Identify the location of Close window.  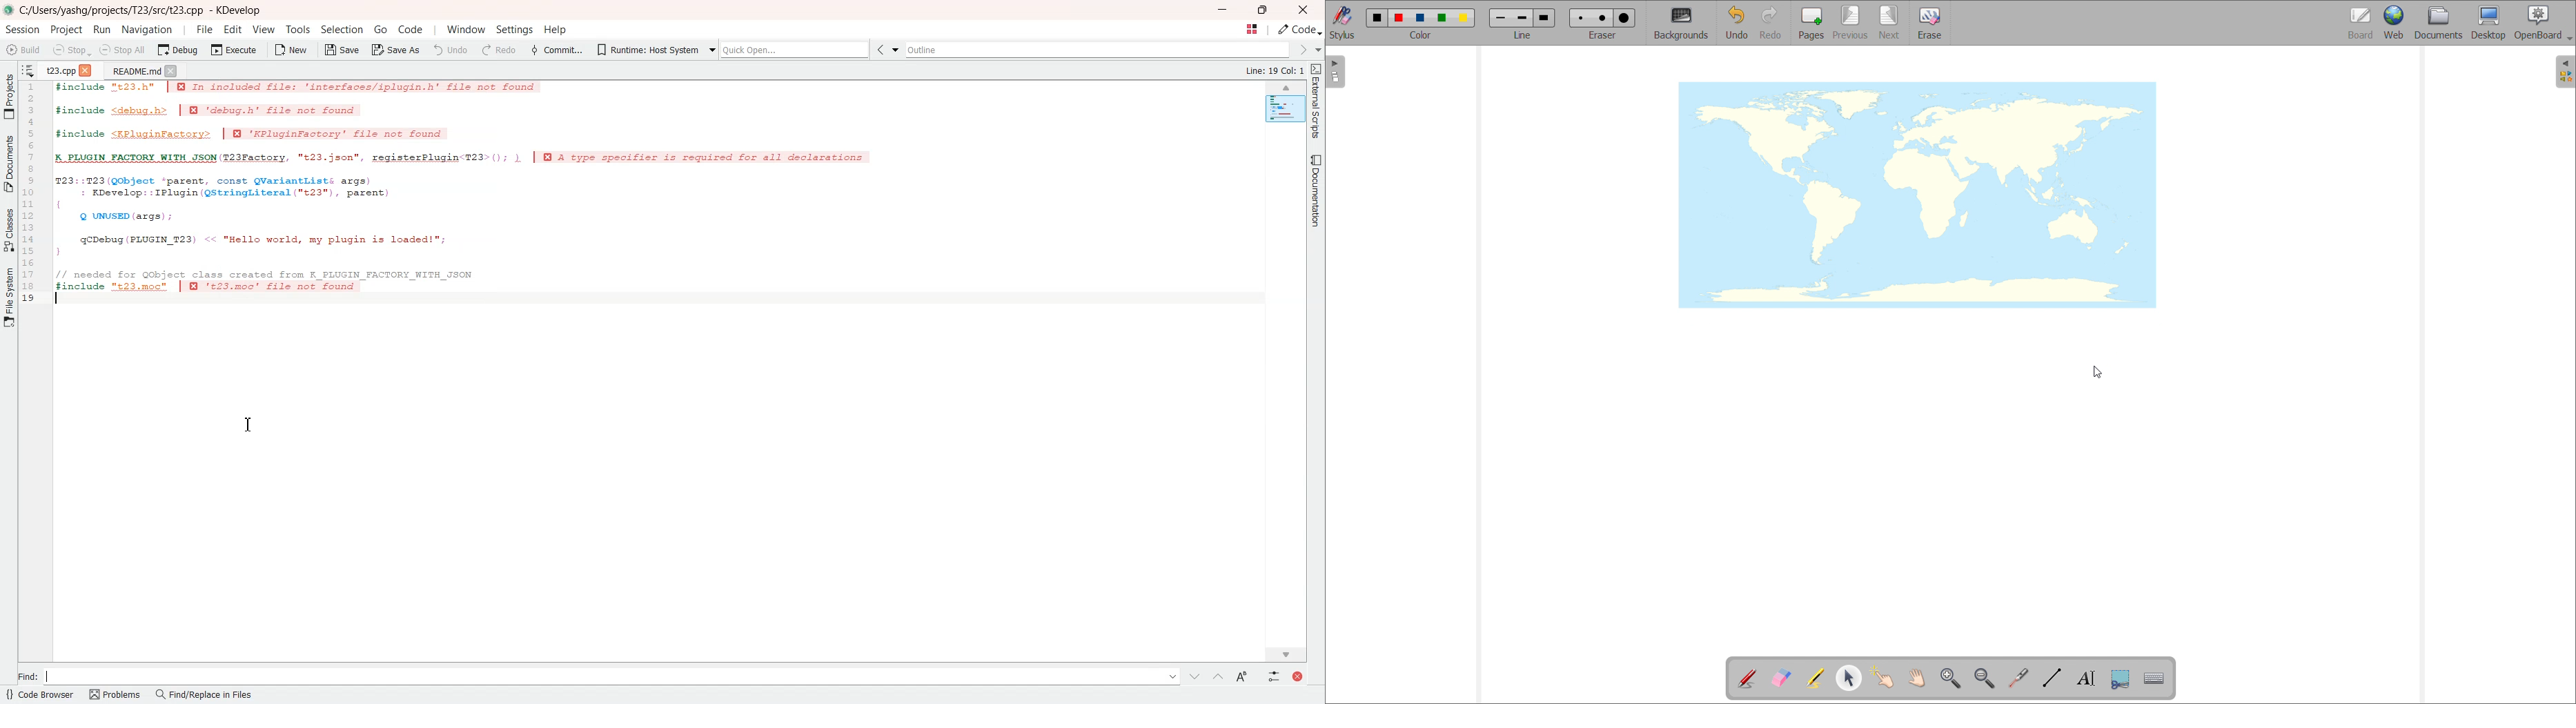
(1295, 675).